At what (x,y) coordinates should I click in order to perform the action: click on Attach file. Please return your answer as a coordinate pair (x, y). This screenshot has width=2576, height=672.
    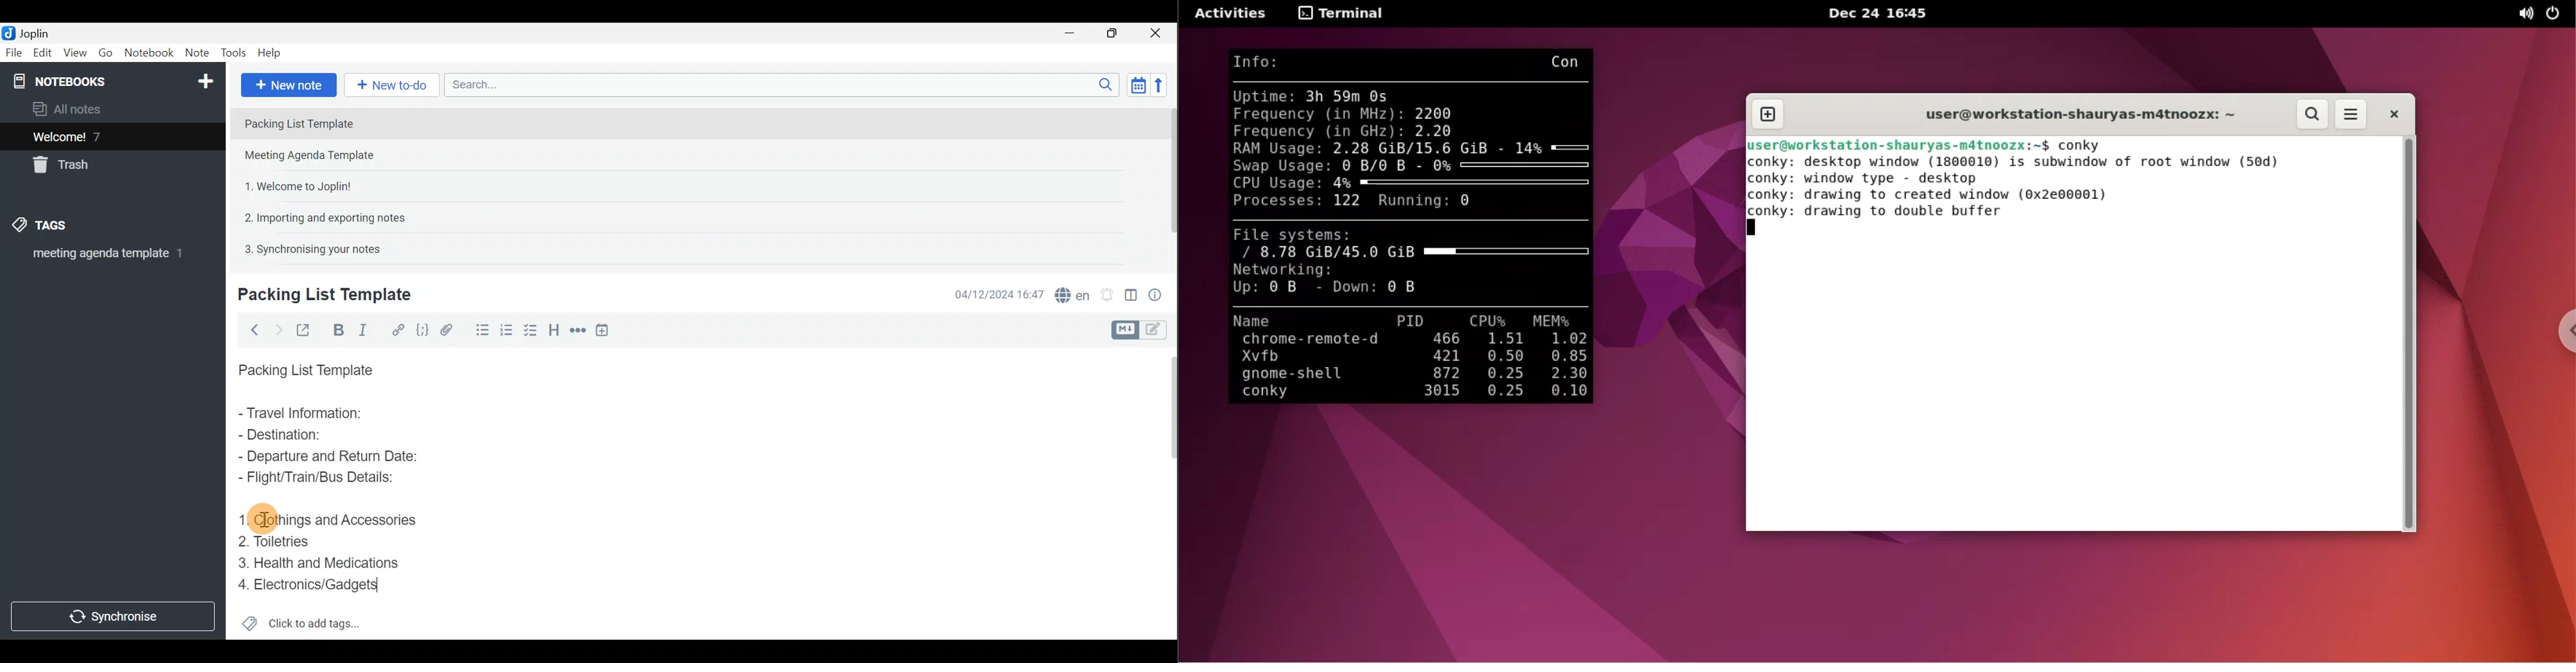
    Looking at the image, I should click on (447, 329).